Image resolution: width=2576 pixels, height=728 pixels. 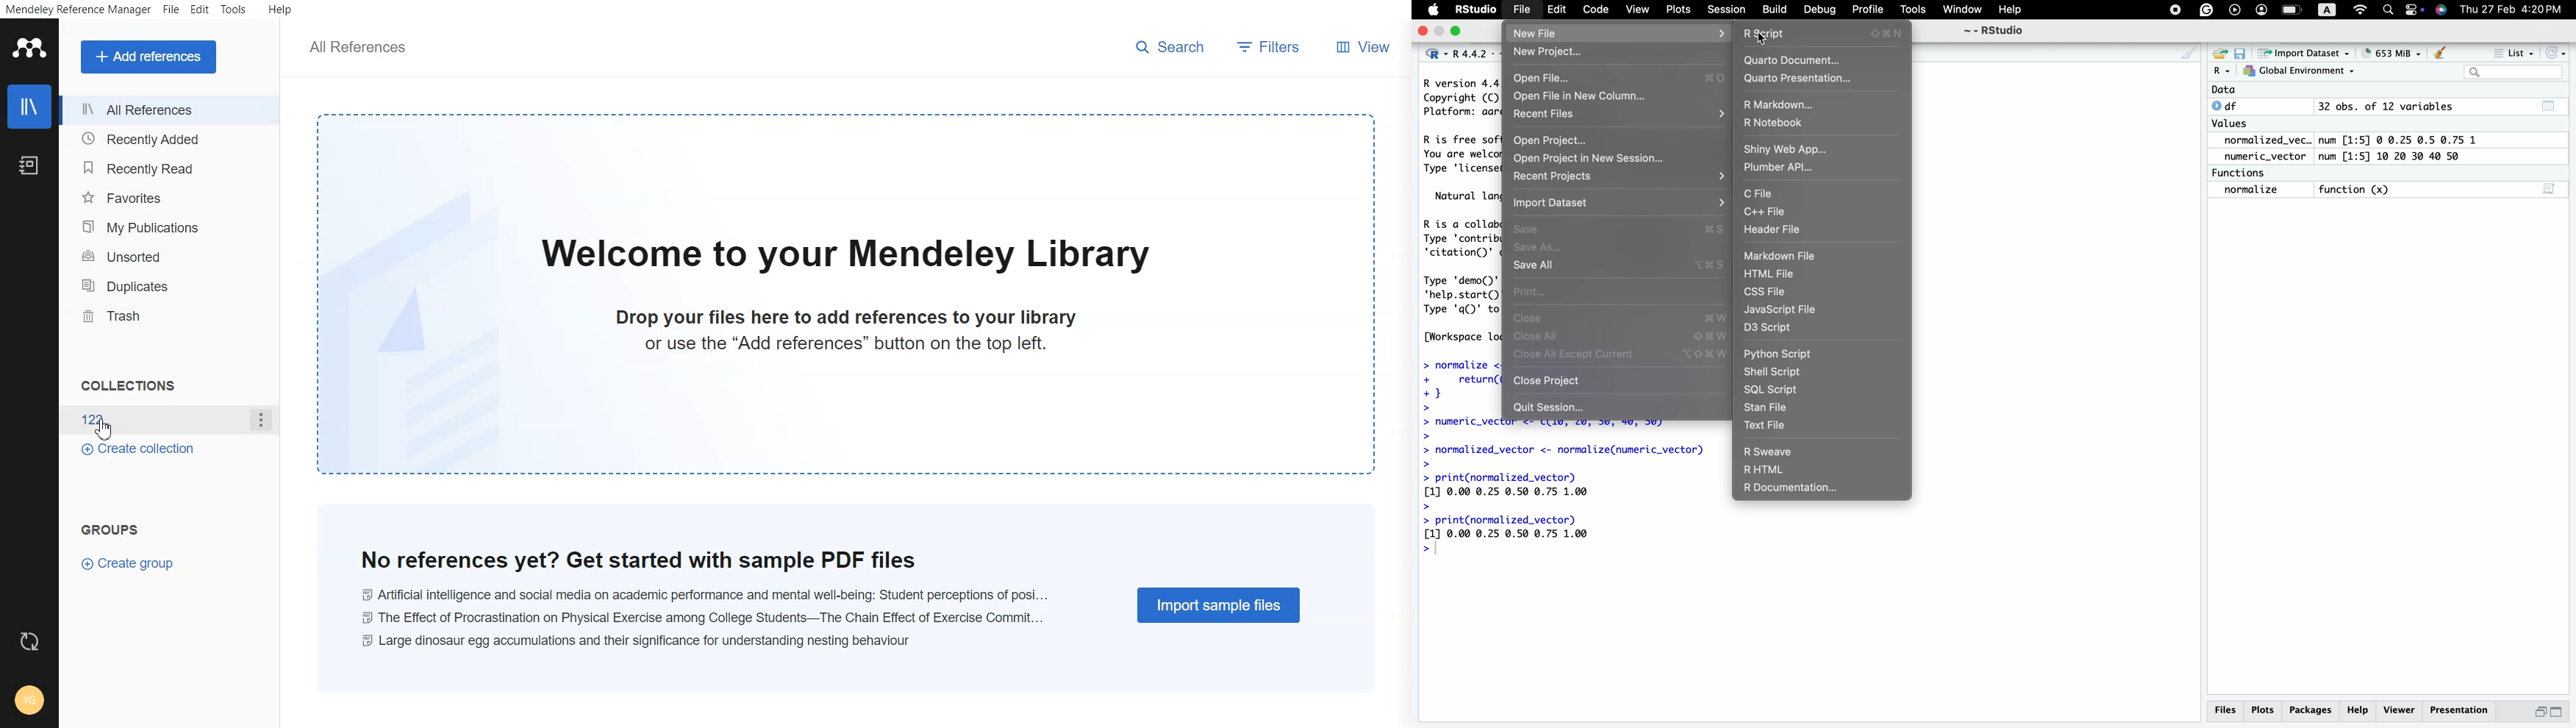 I want to click on Window, so click(x=1962, y=11).